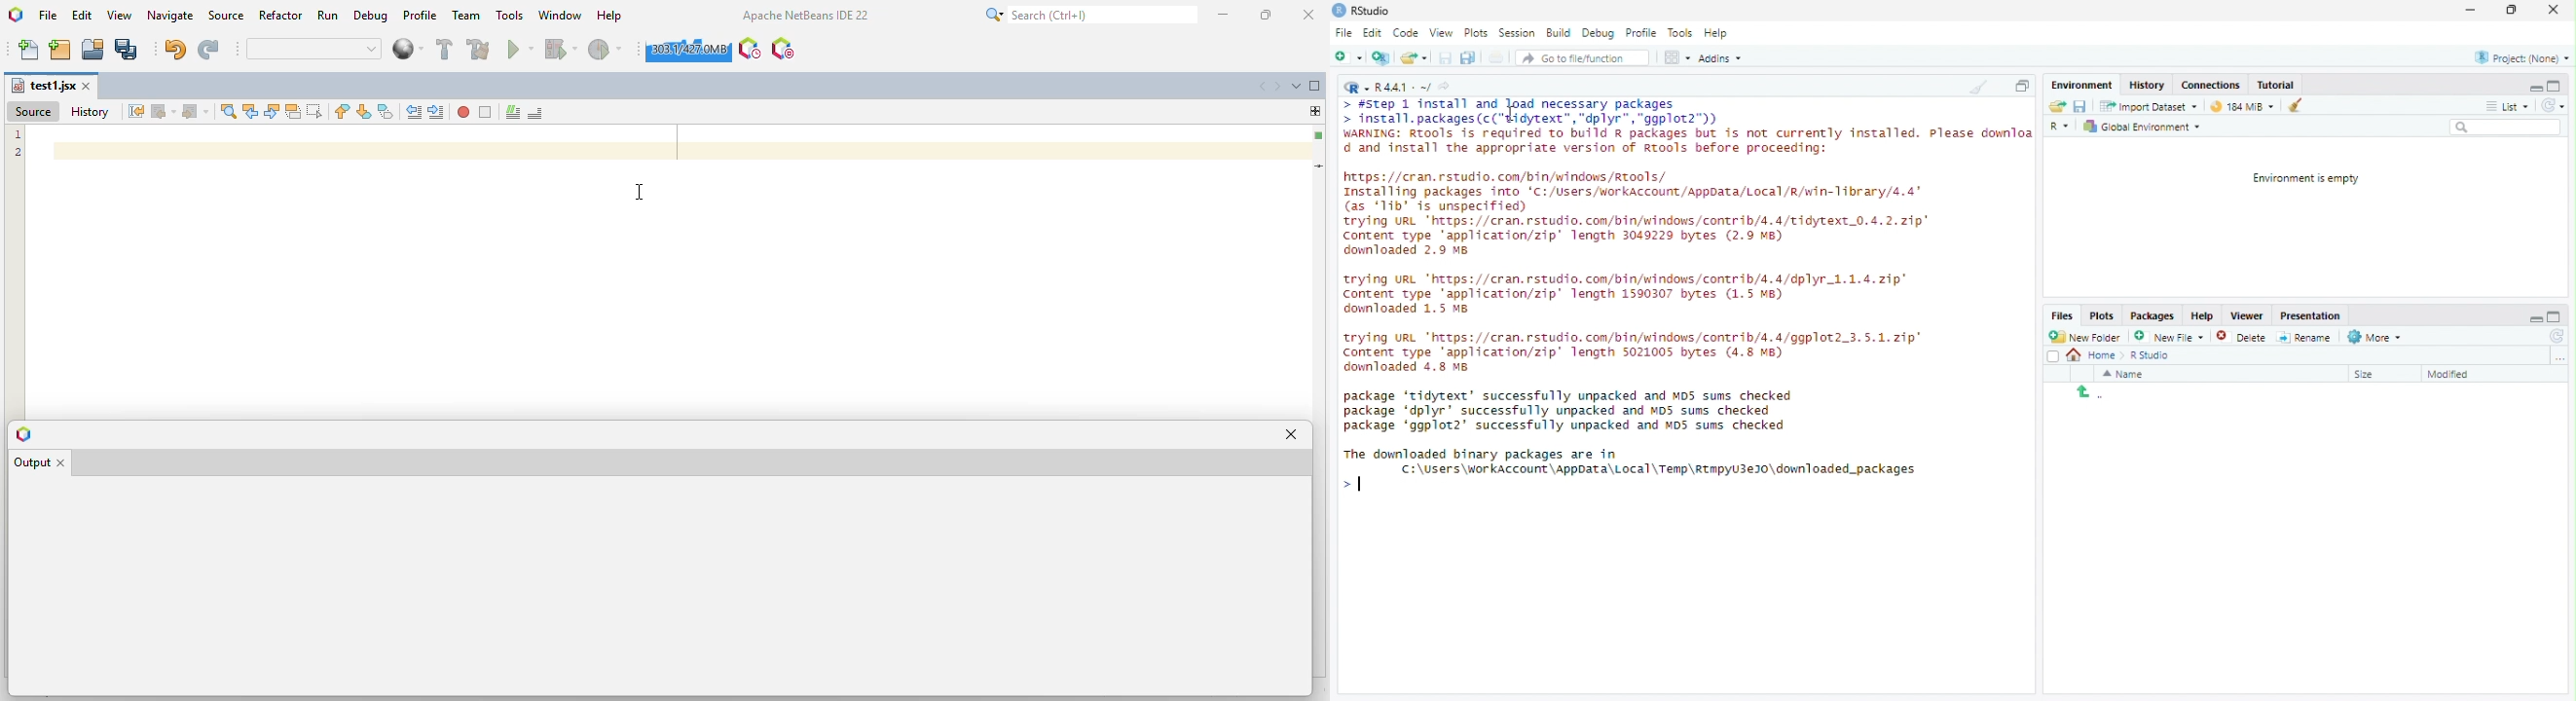 The image size is (2576, 728). I want to click on Return, so click(2090, 393).